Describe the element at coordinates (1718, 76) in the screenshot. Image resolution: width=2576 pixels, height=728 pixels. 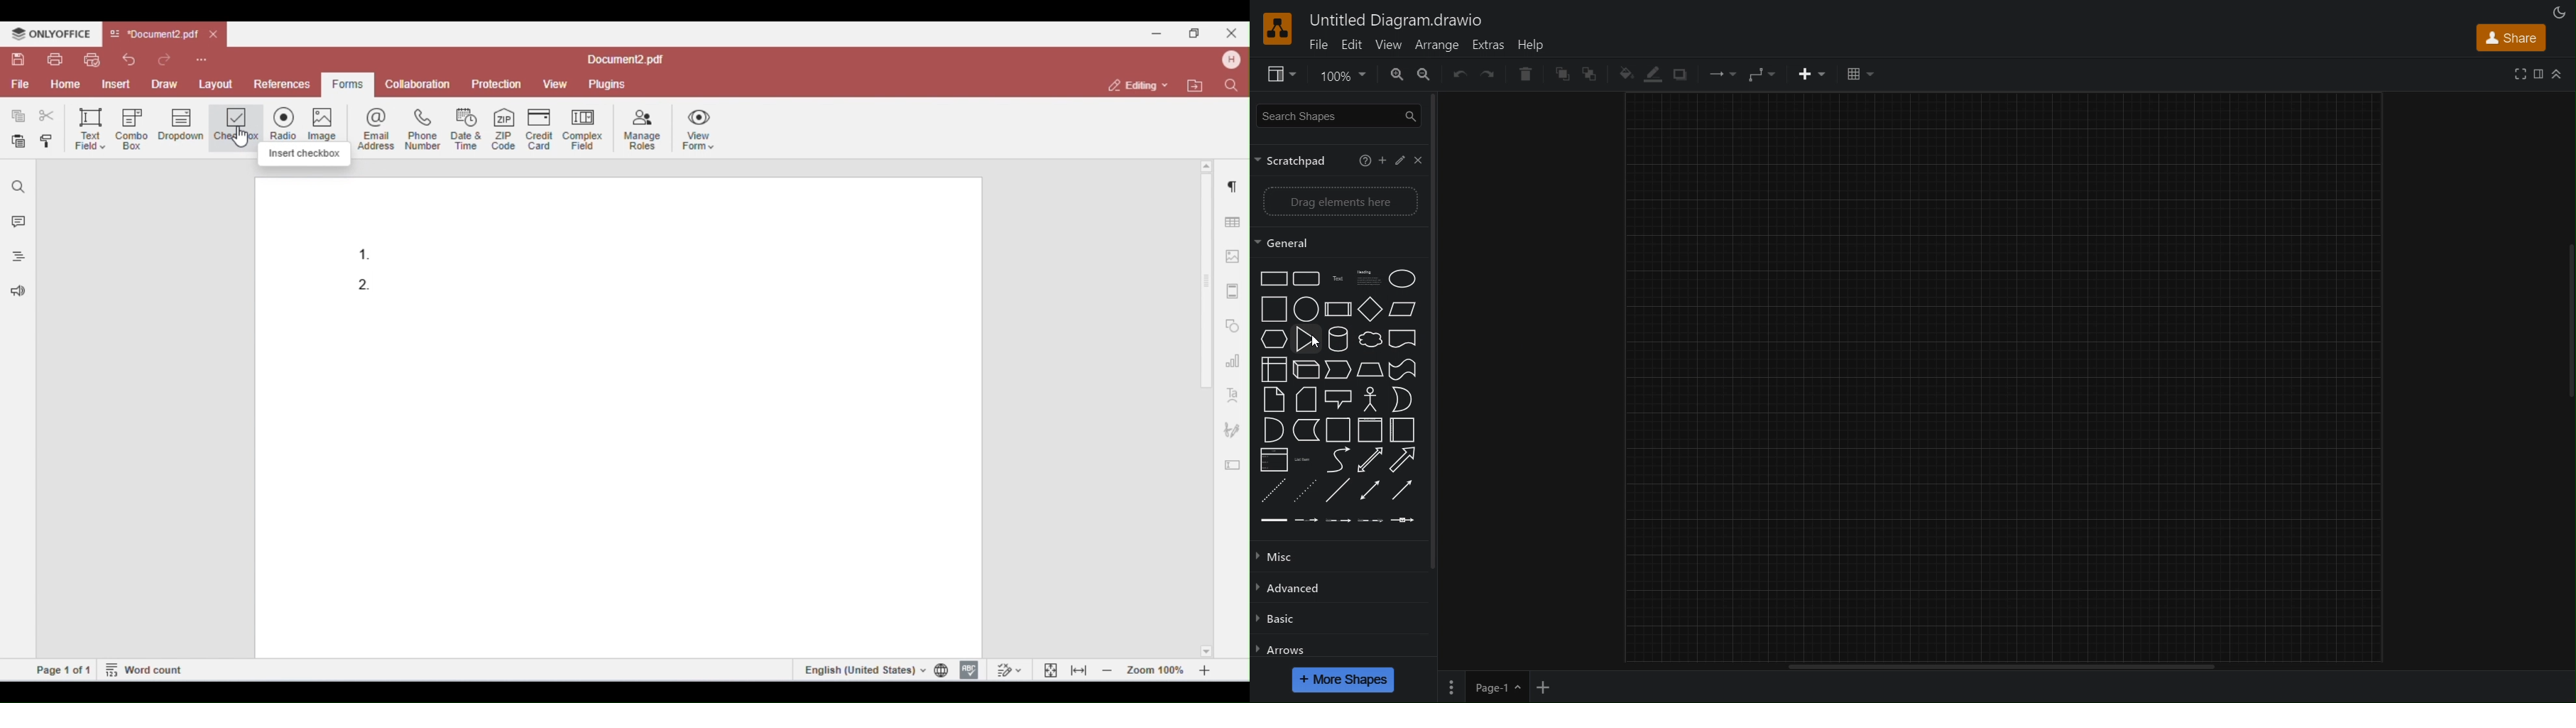
I see `Connection` at that location.